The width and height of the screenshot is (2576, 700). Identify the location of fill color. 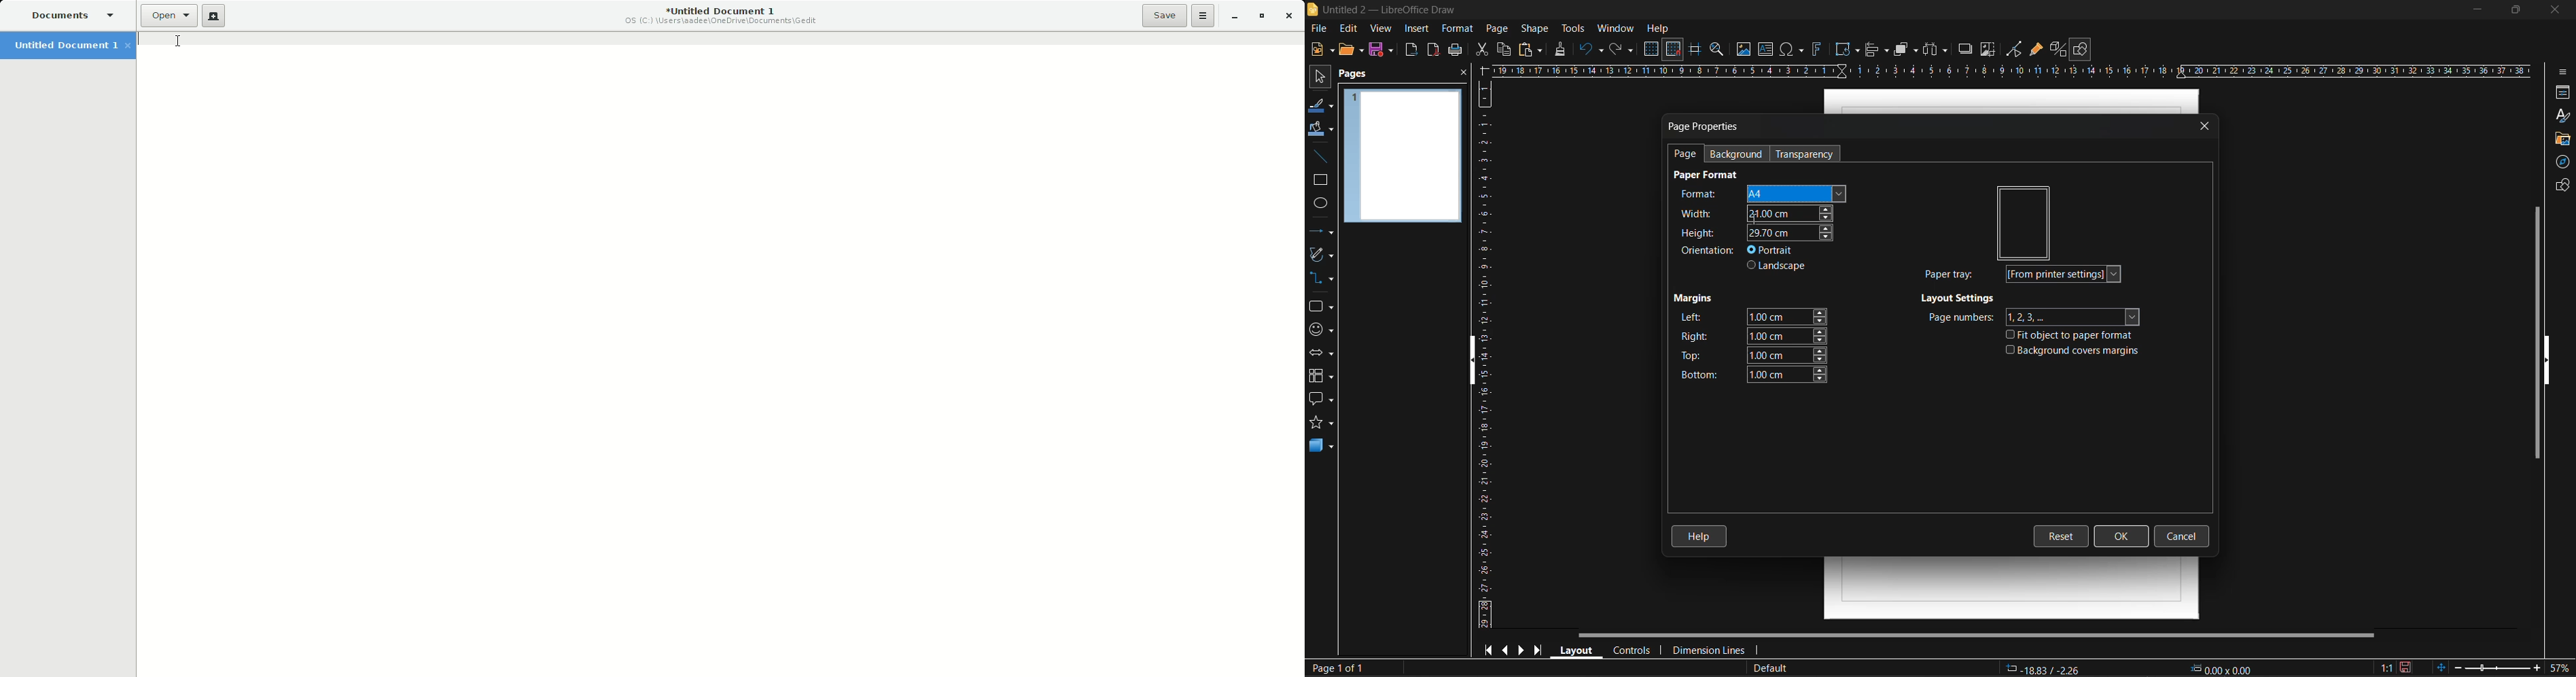
(1320, 129).